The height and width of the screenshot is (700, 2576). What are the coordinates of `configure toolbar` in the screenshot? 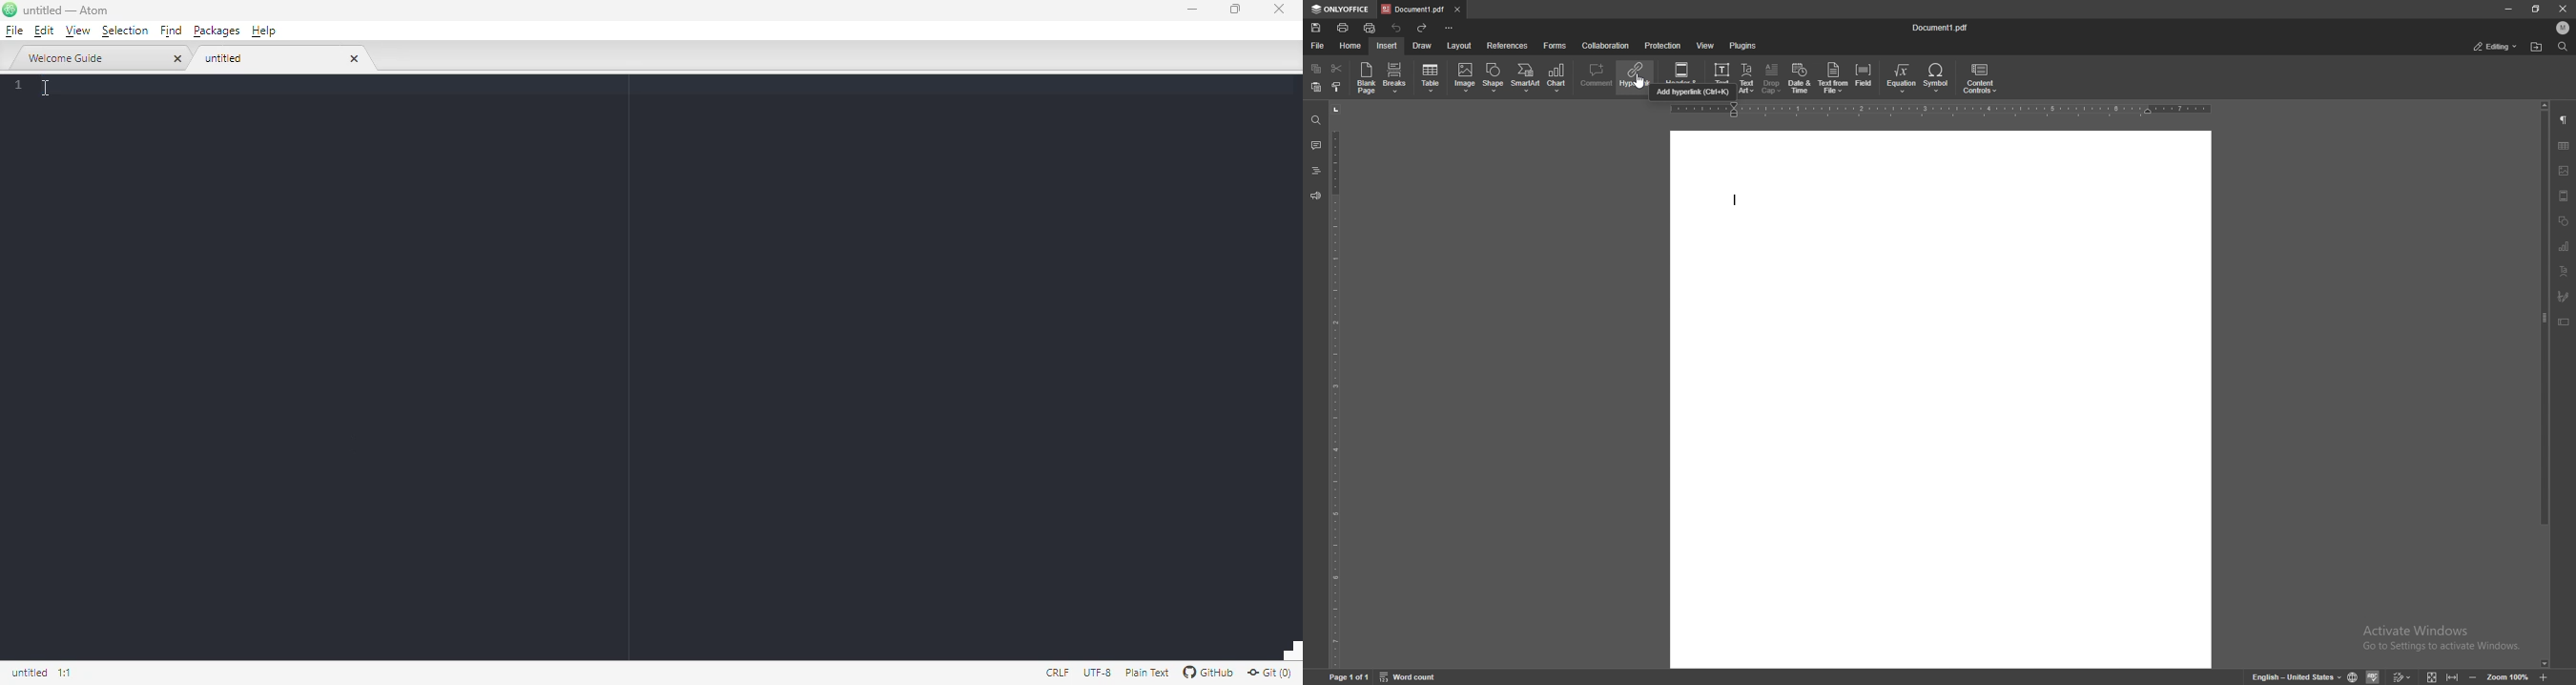 It's located at (1449, 28).